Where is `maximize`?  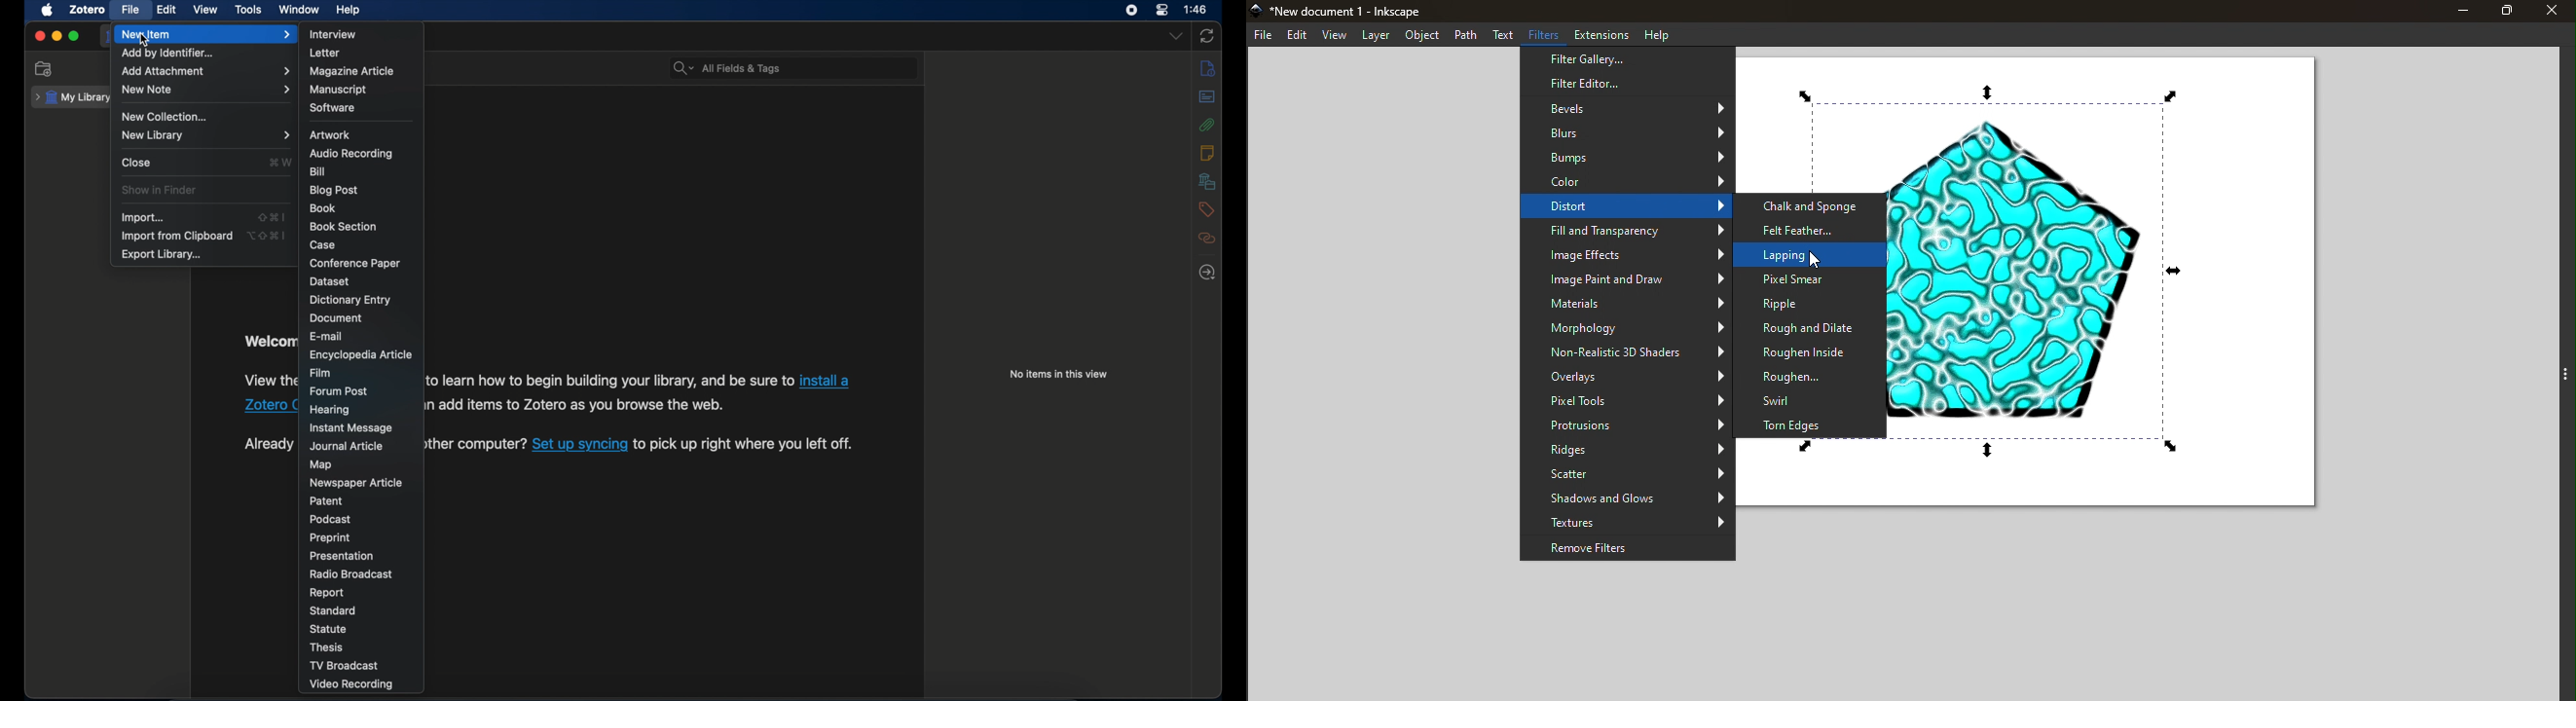
maximize is located at coordinates (75, 36).